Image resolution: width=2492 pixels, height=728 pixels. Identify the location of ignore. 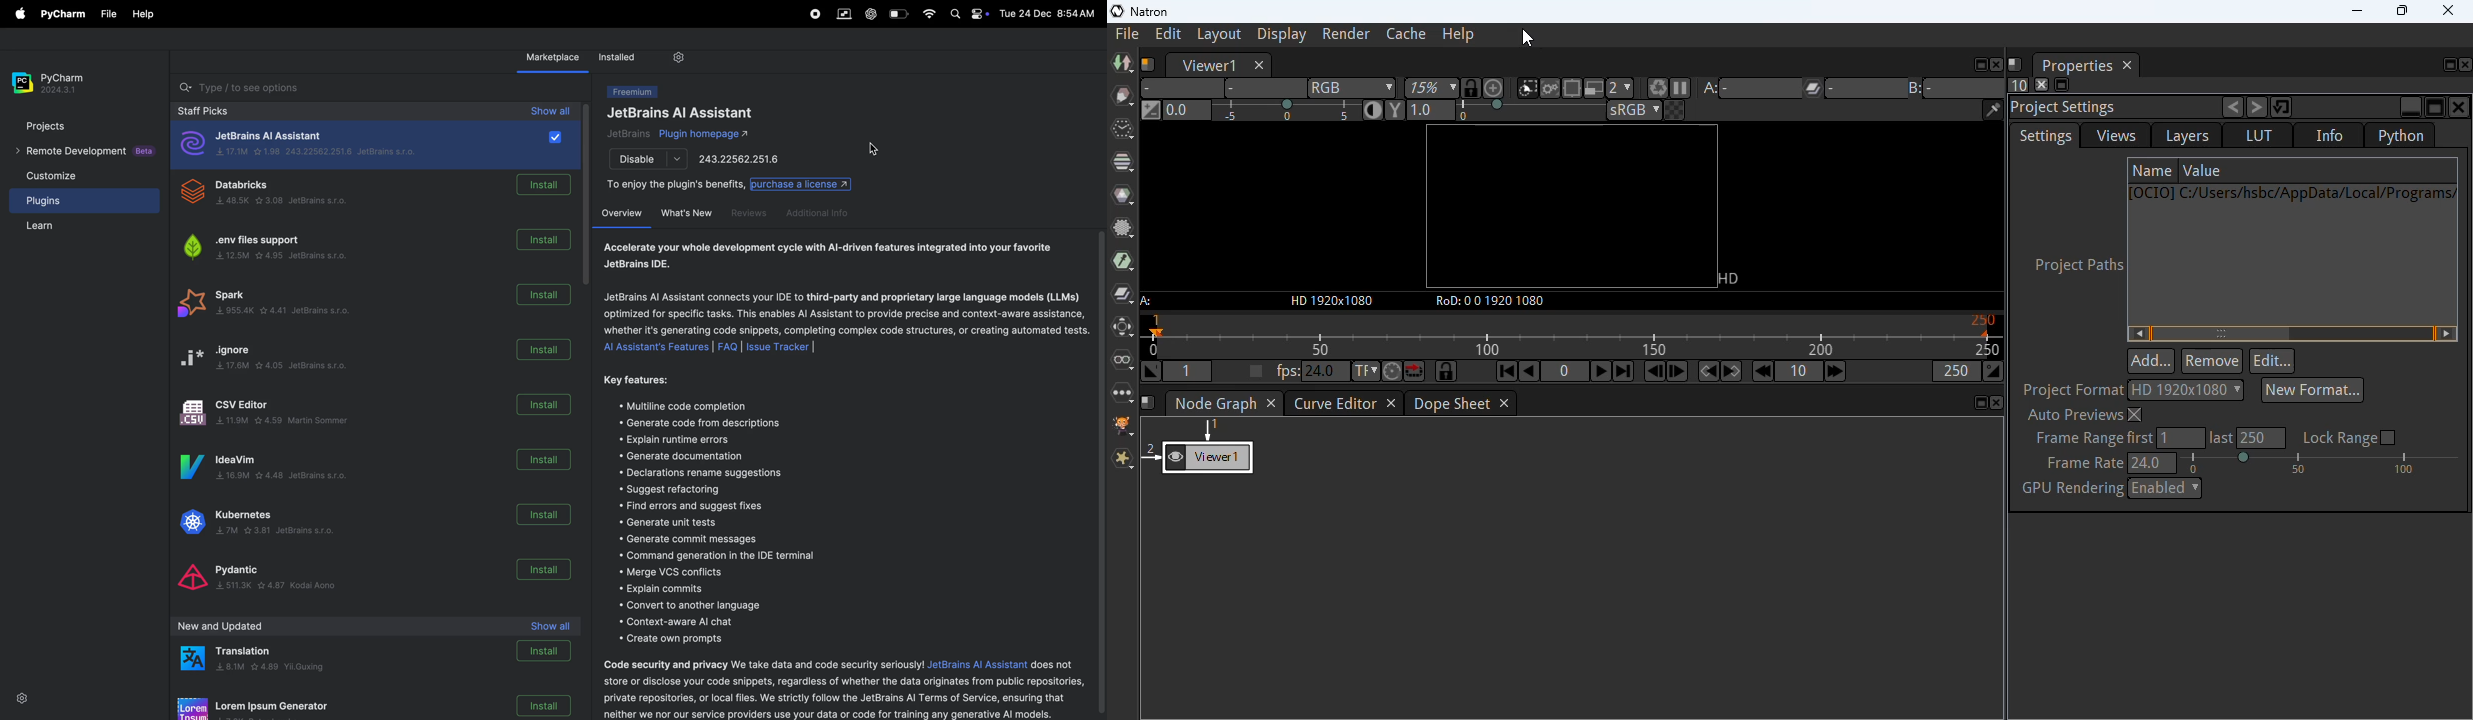
(264, 368).